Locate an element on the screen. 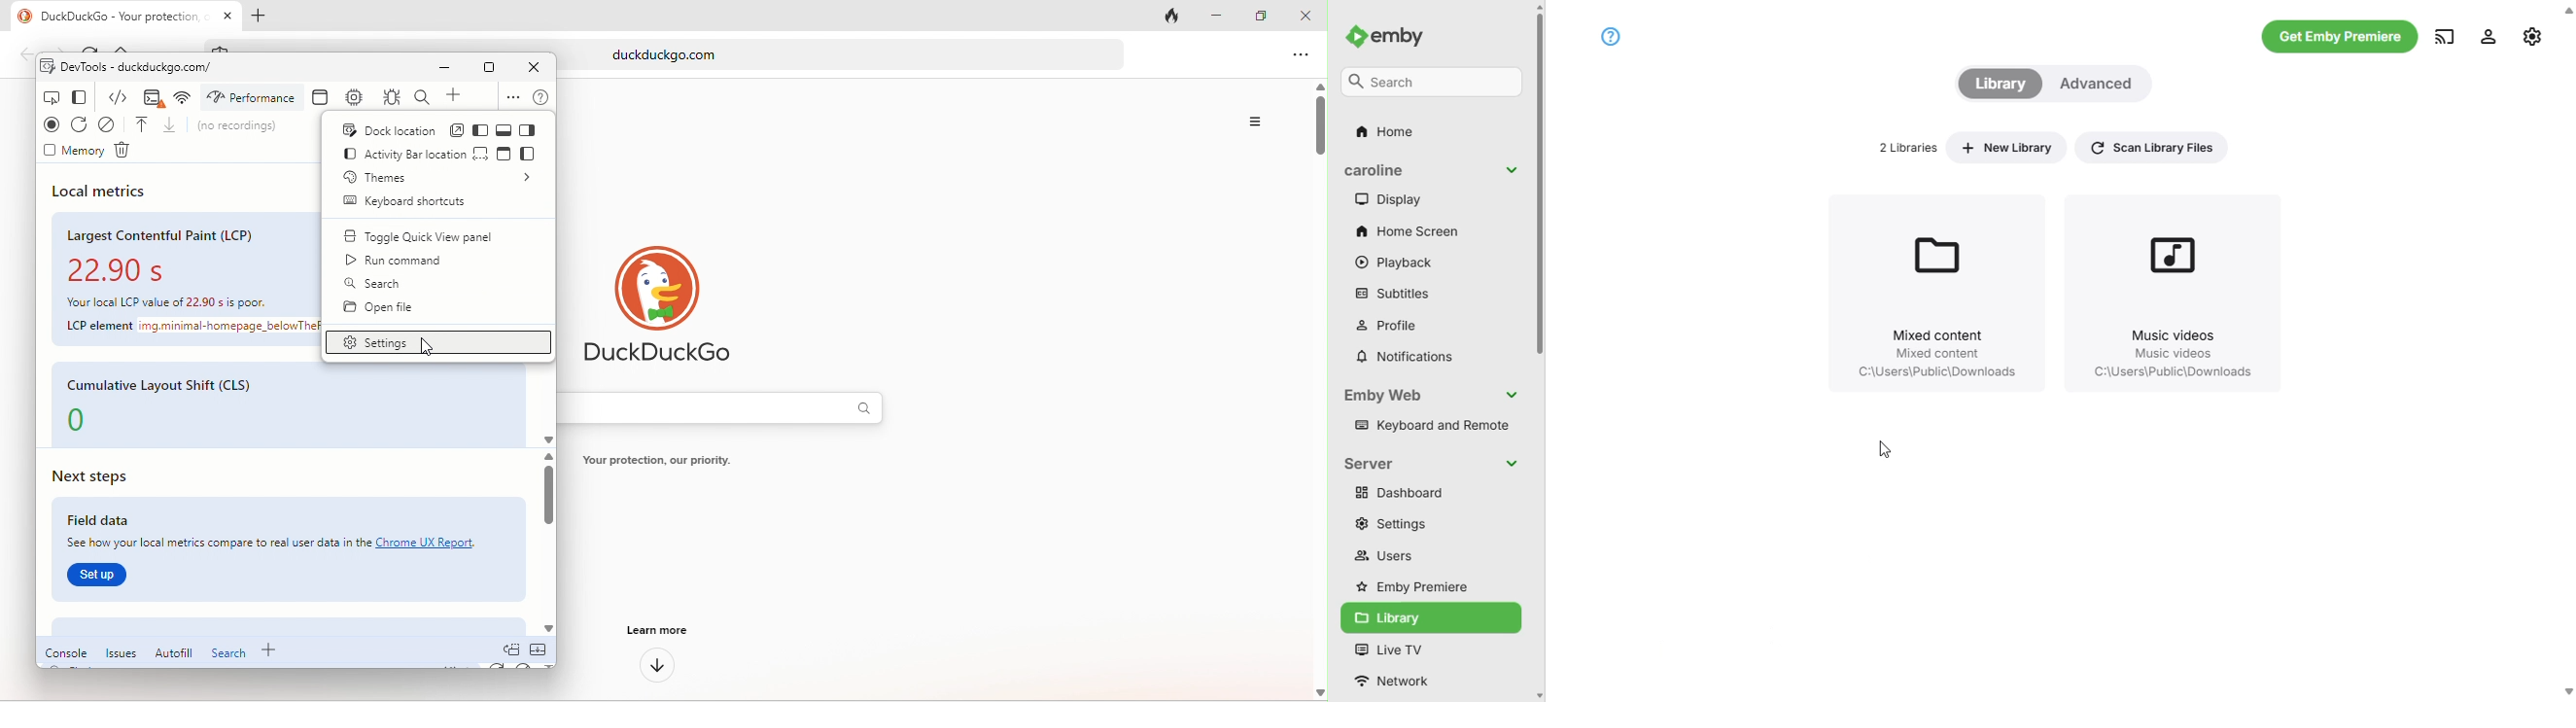 The image size is (2576, 728). 0 is located at coordinates (89, 422).